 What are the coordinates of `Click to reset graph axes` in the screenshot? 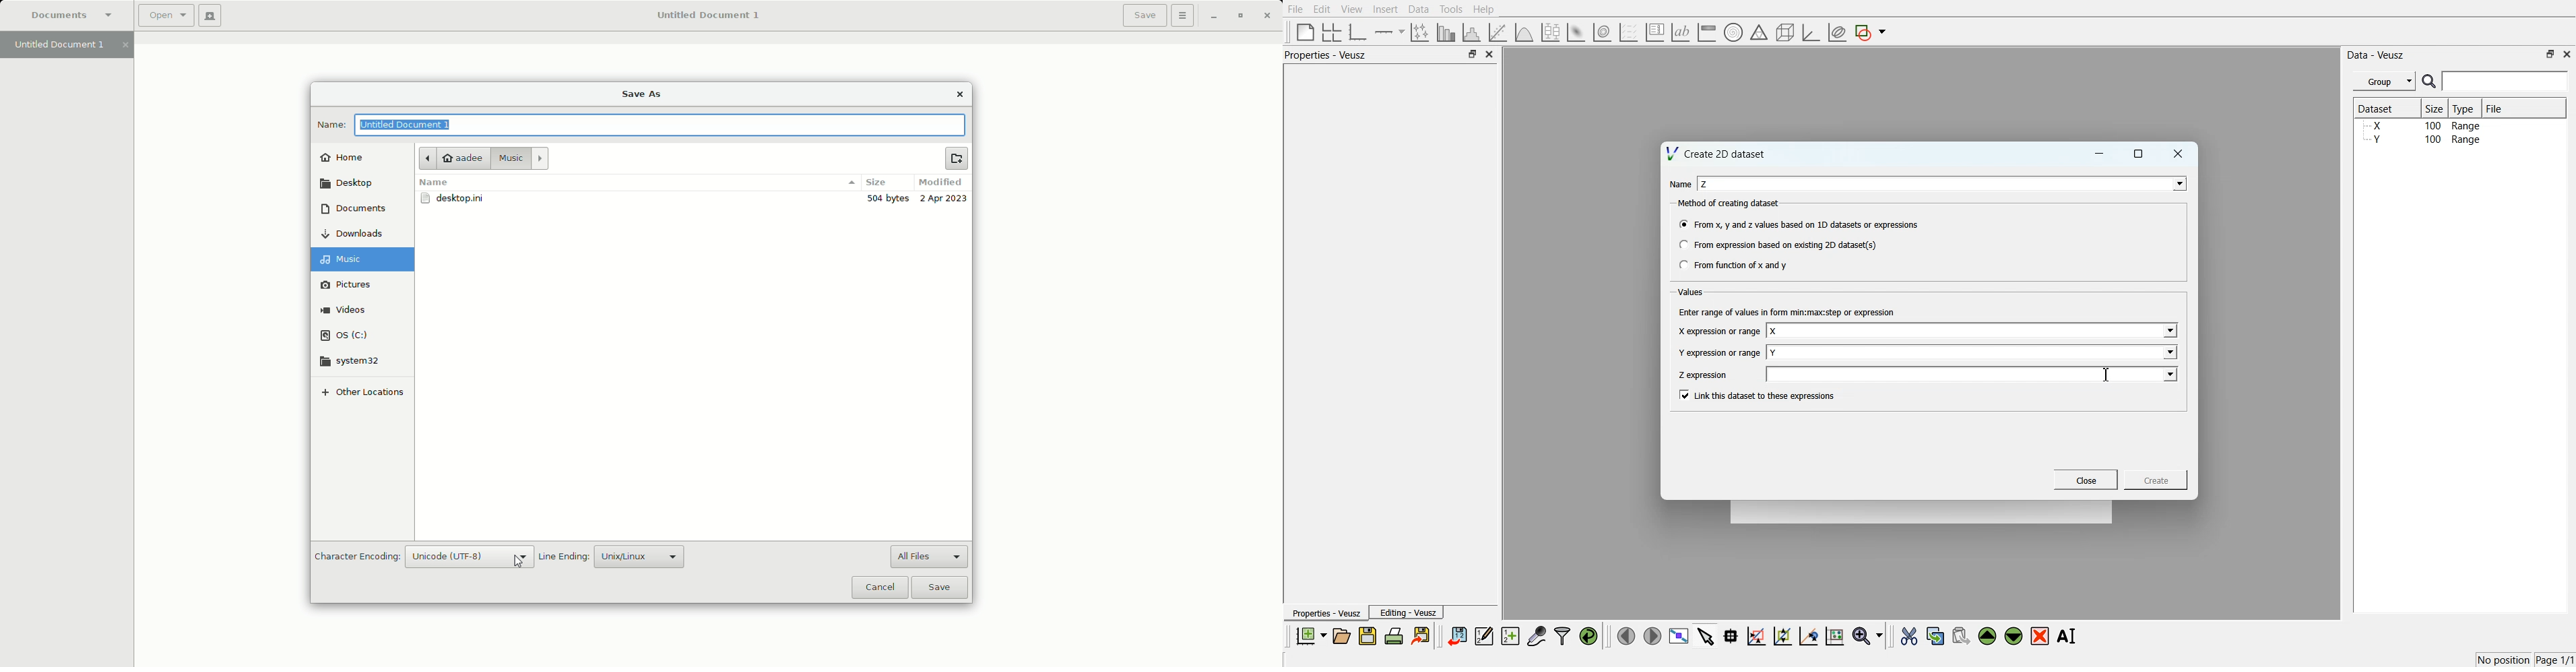 It's located at (1834, 635).